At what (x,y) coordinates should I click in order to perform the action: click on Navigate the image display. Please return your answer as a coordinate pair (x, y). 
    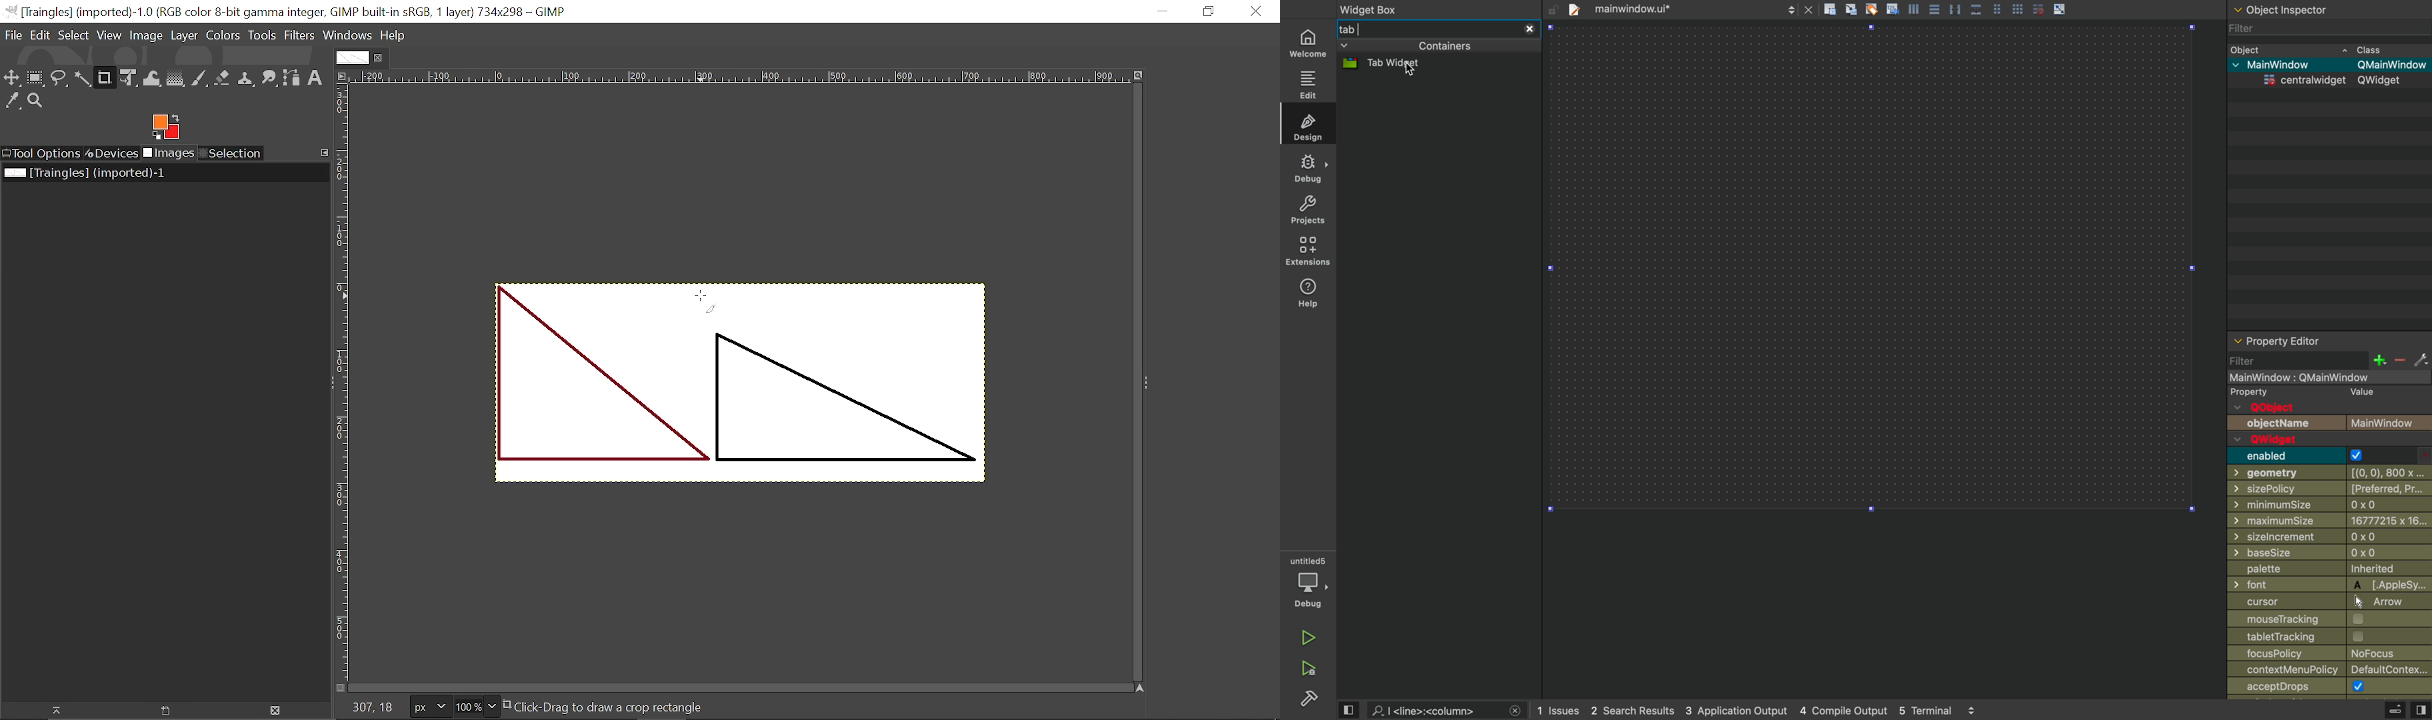
    Looking at the image, I should click on (1141, 688).